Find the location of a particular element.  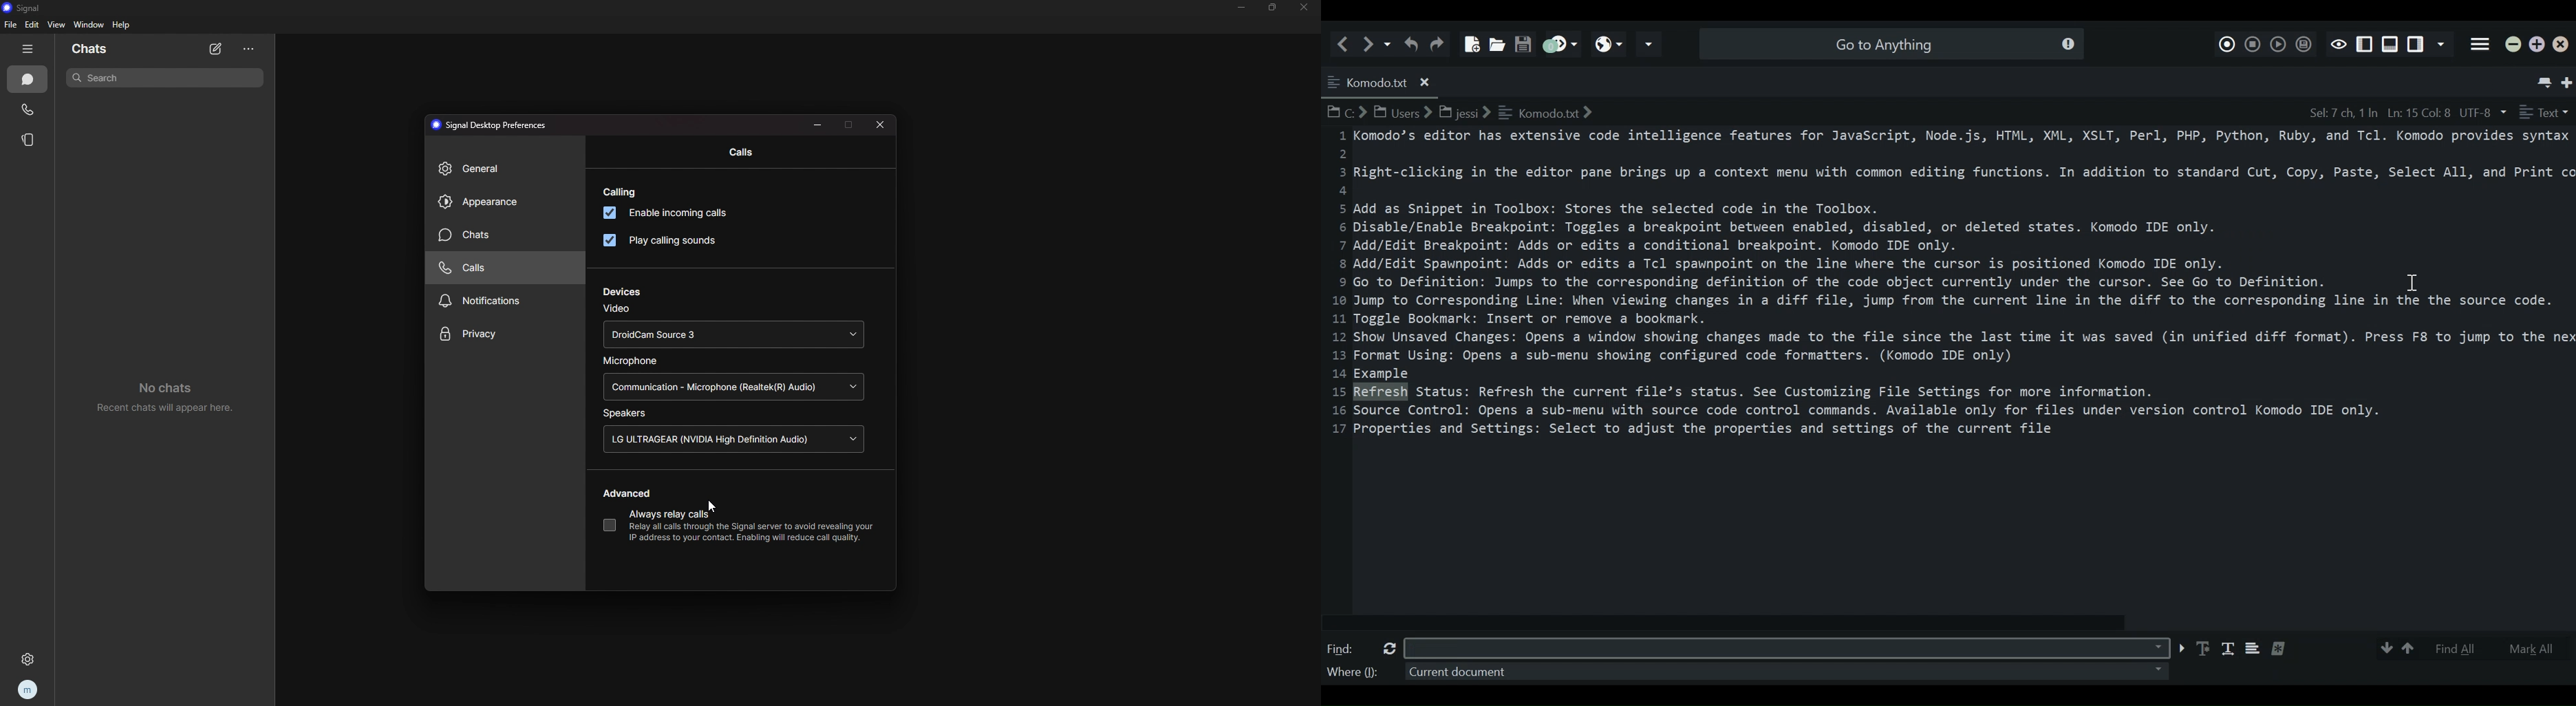

View in browser is located at coordinates (1609, 44).